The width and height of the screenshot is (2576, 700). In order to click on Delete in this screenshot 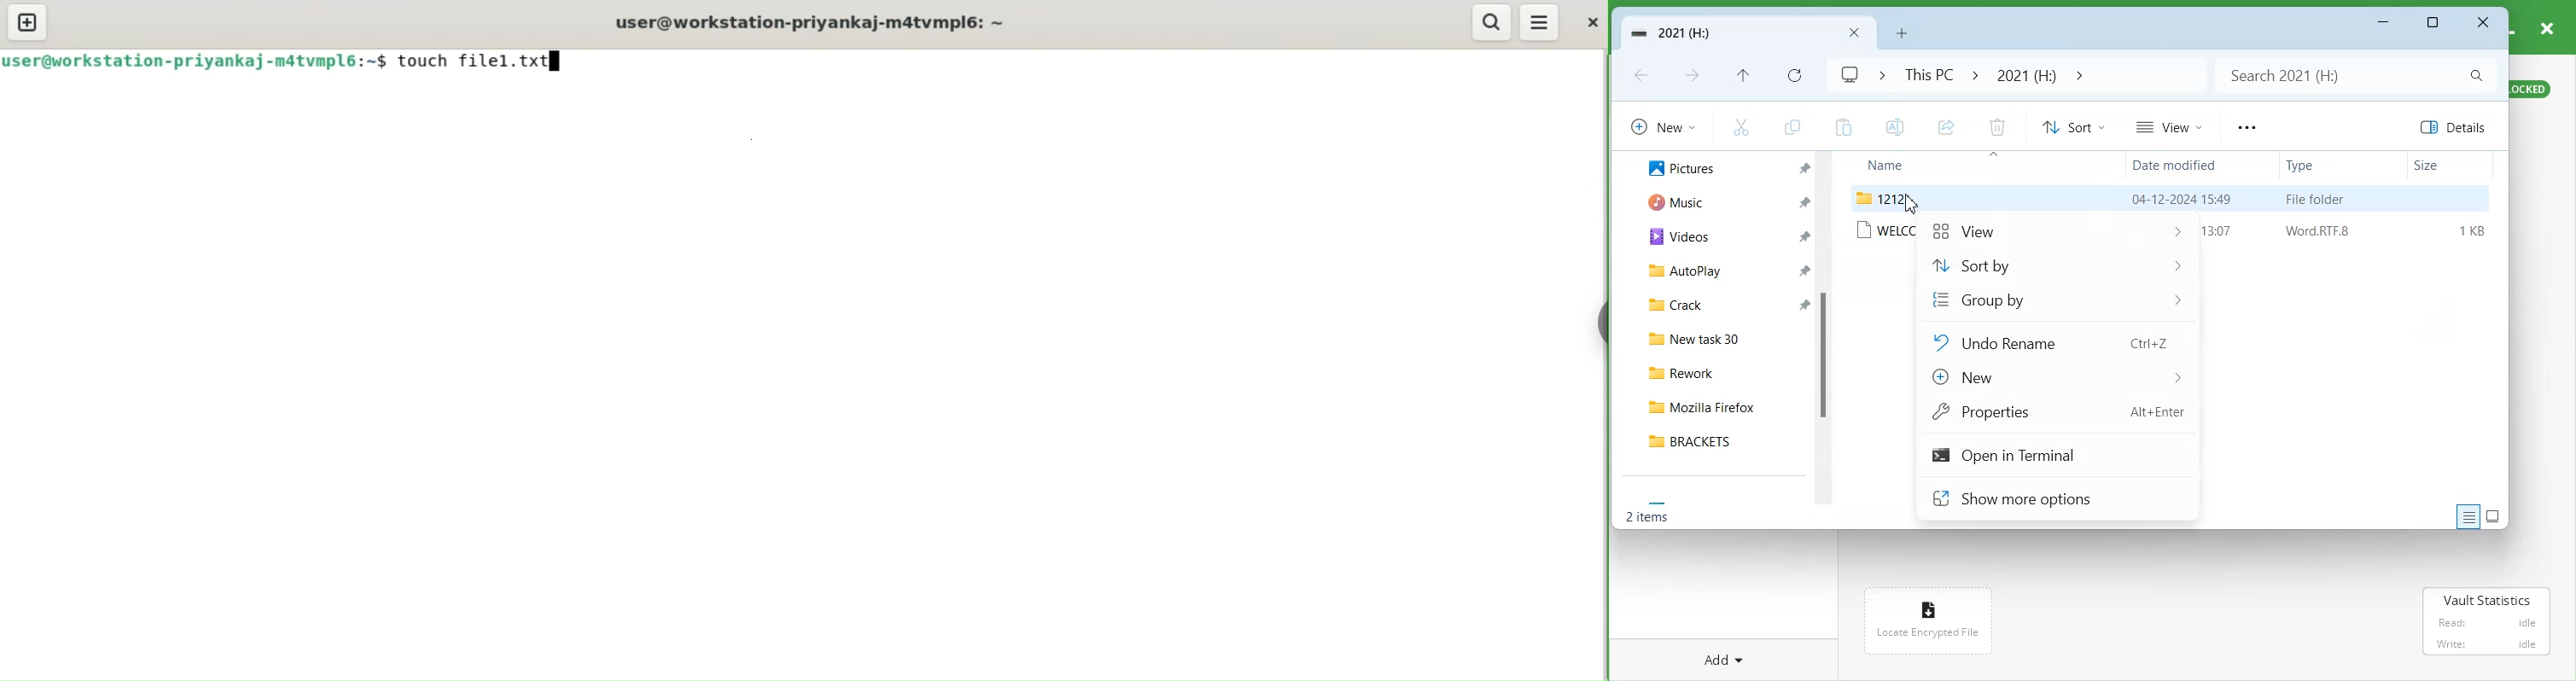, I will do `click(1997, 126)`.